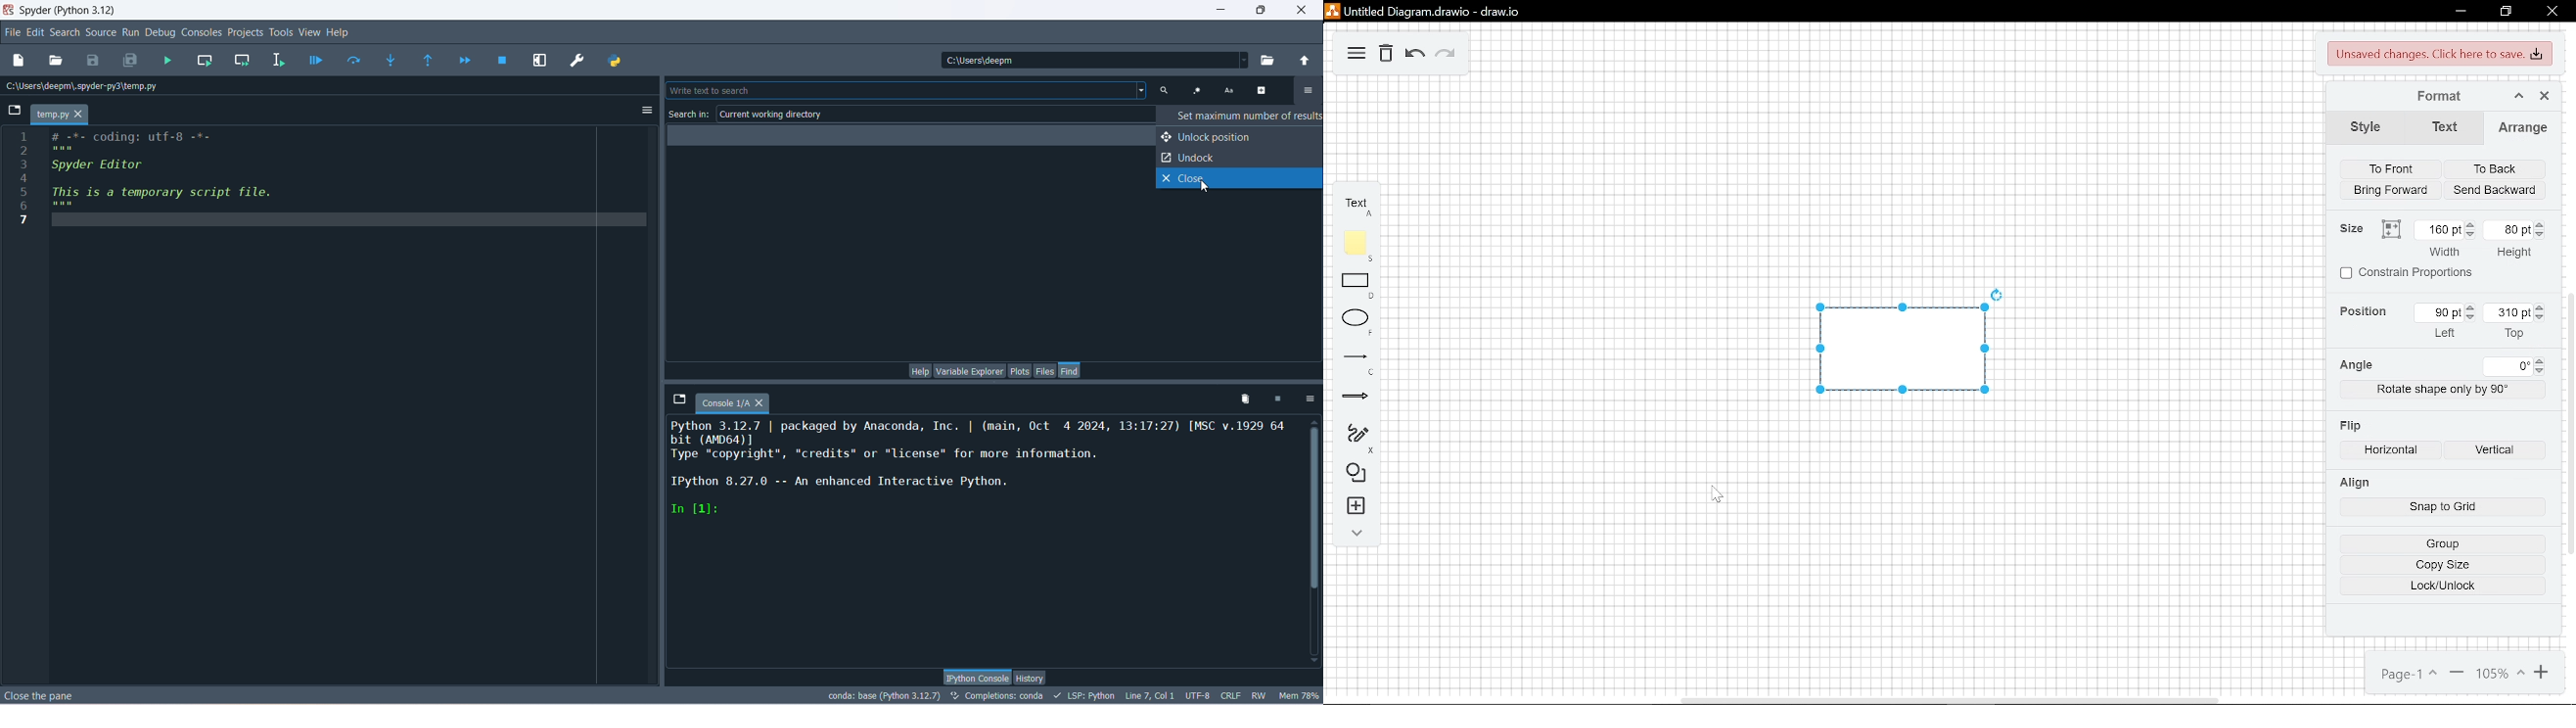 This screenshot has width=2576, height=728. What do you see at coordinates (2542, 672) in the screenshot?
I see `current zoom` at bounding box center [2542, 672].